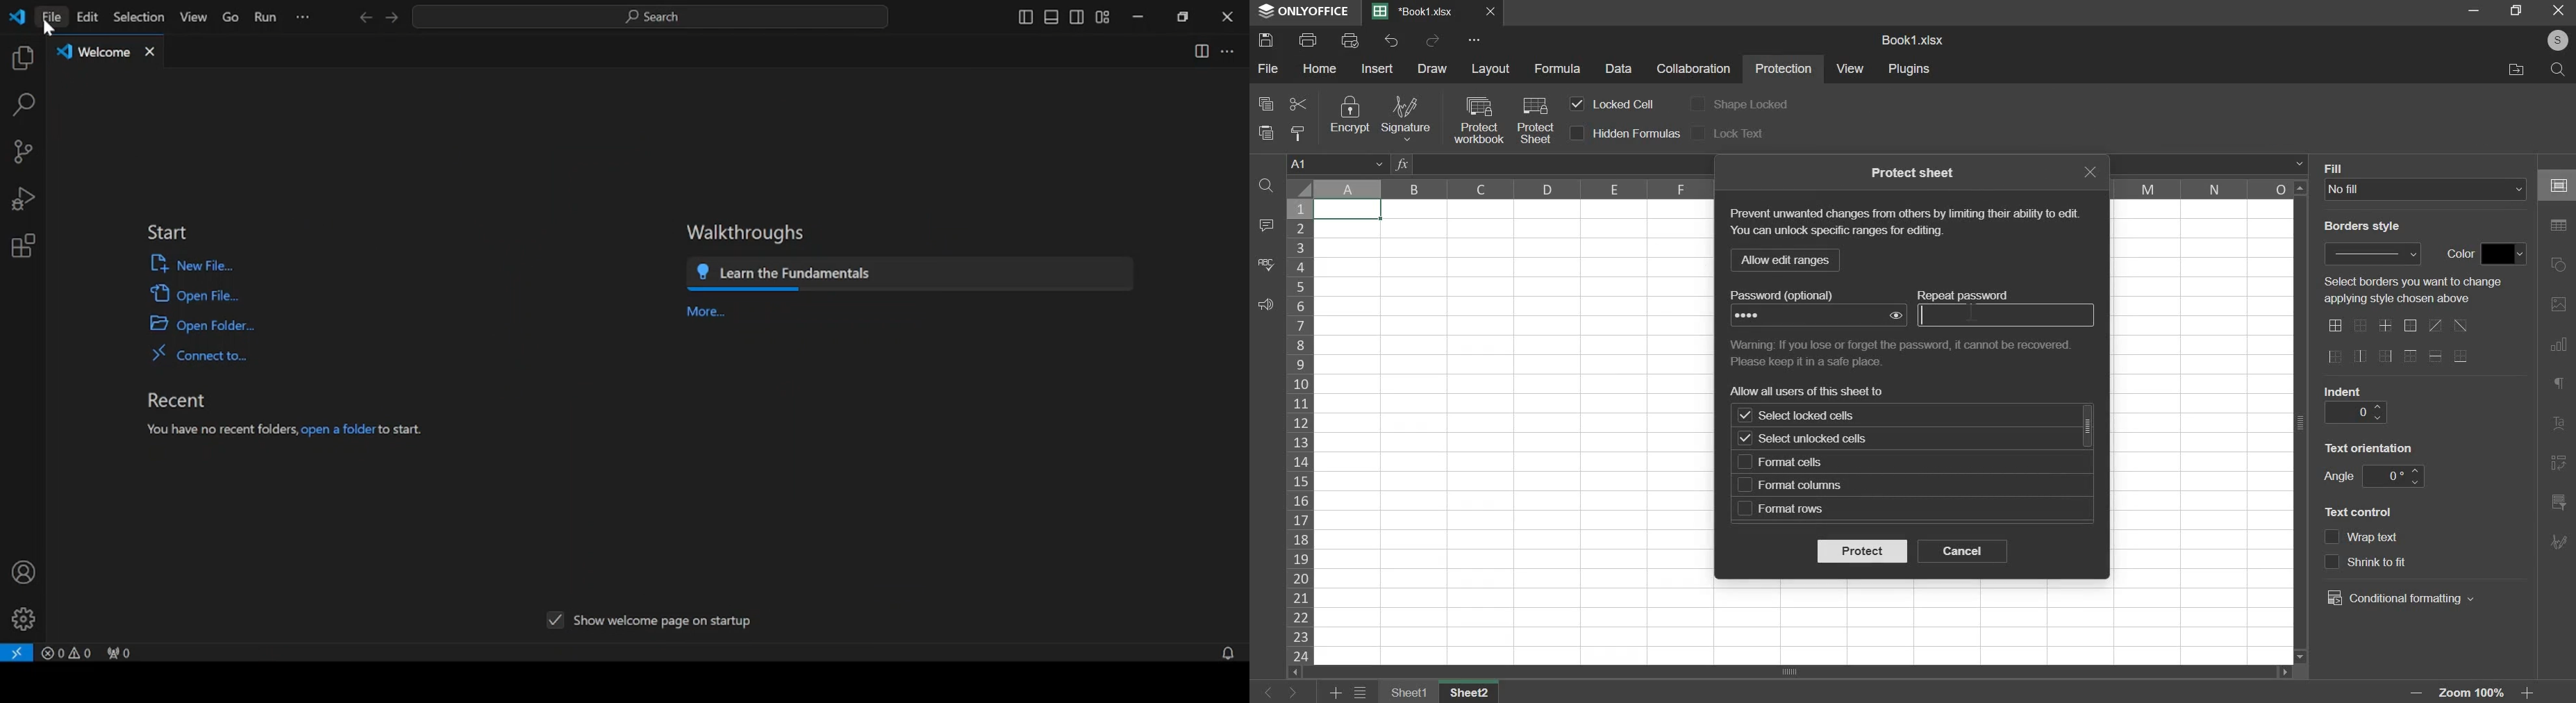 The width and height of the screenshot is (2576, 728). I want to click on fill color, so click(2504, 254).